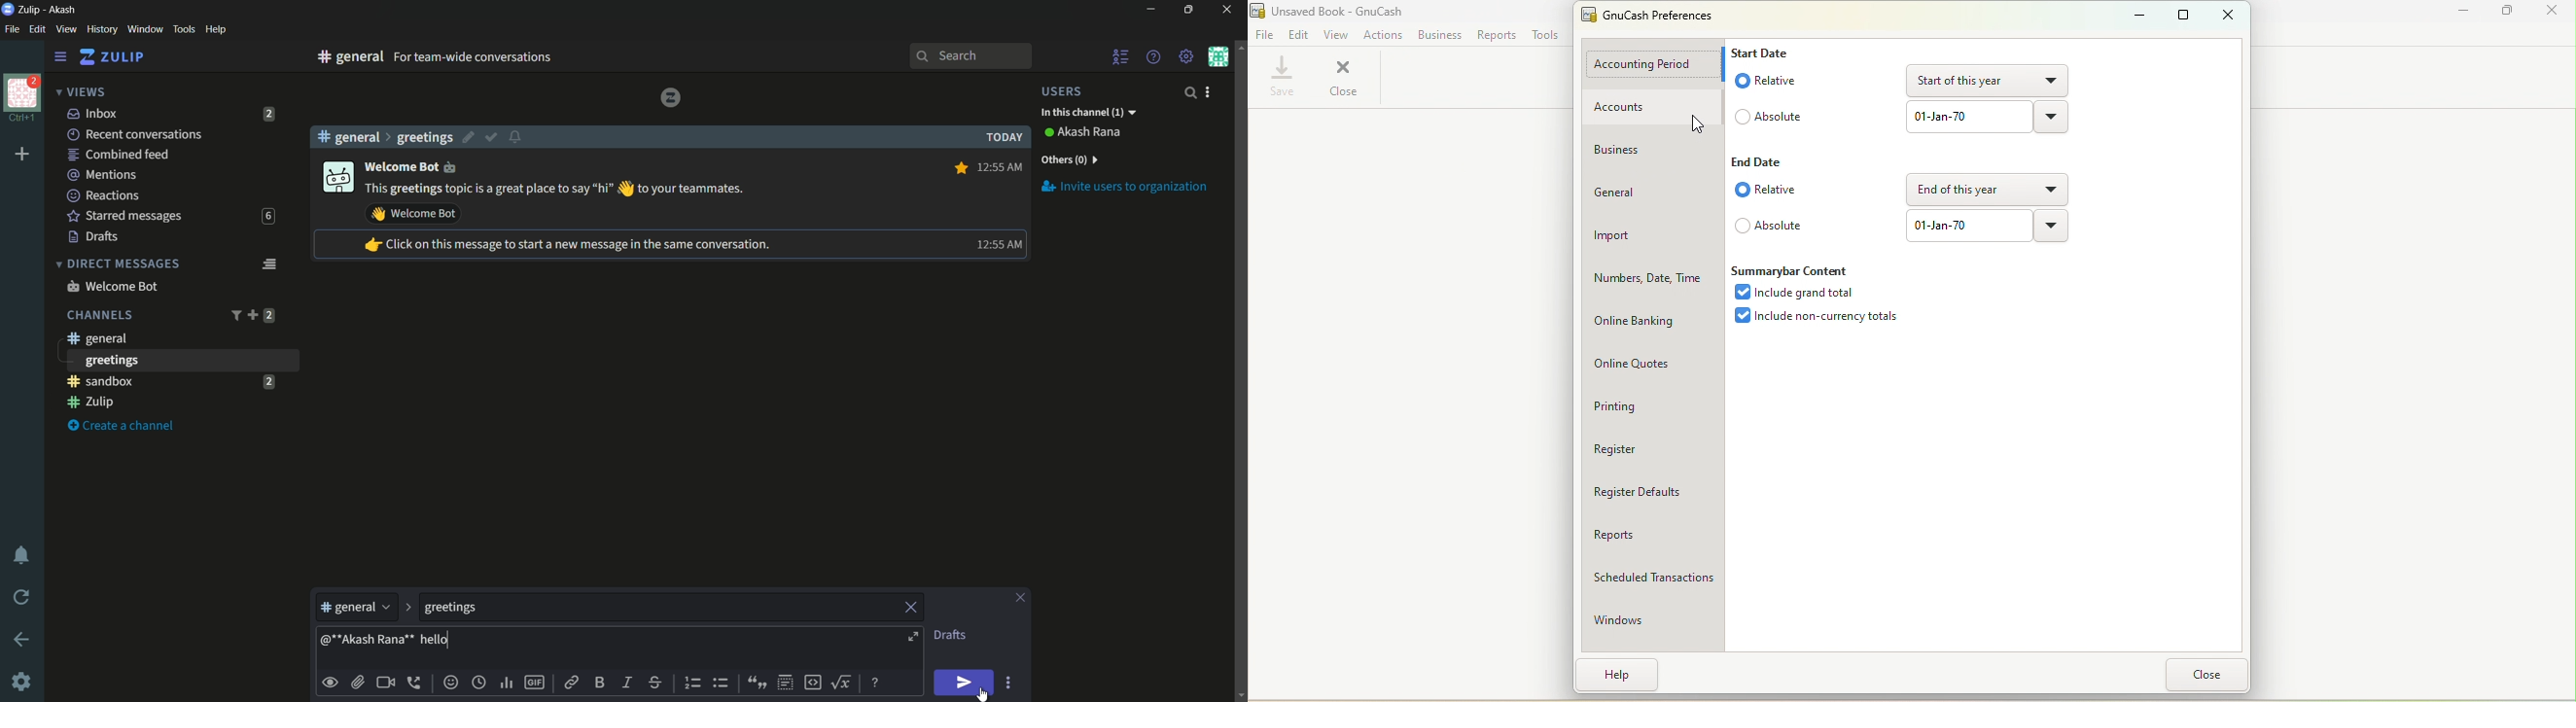 The height and width of the screenshot is (728, 2576). What do you see at coordinates (183, 29) in the screenshot?
I see `tools menu` at bounding box center [183, 29].